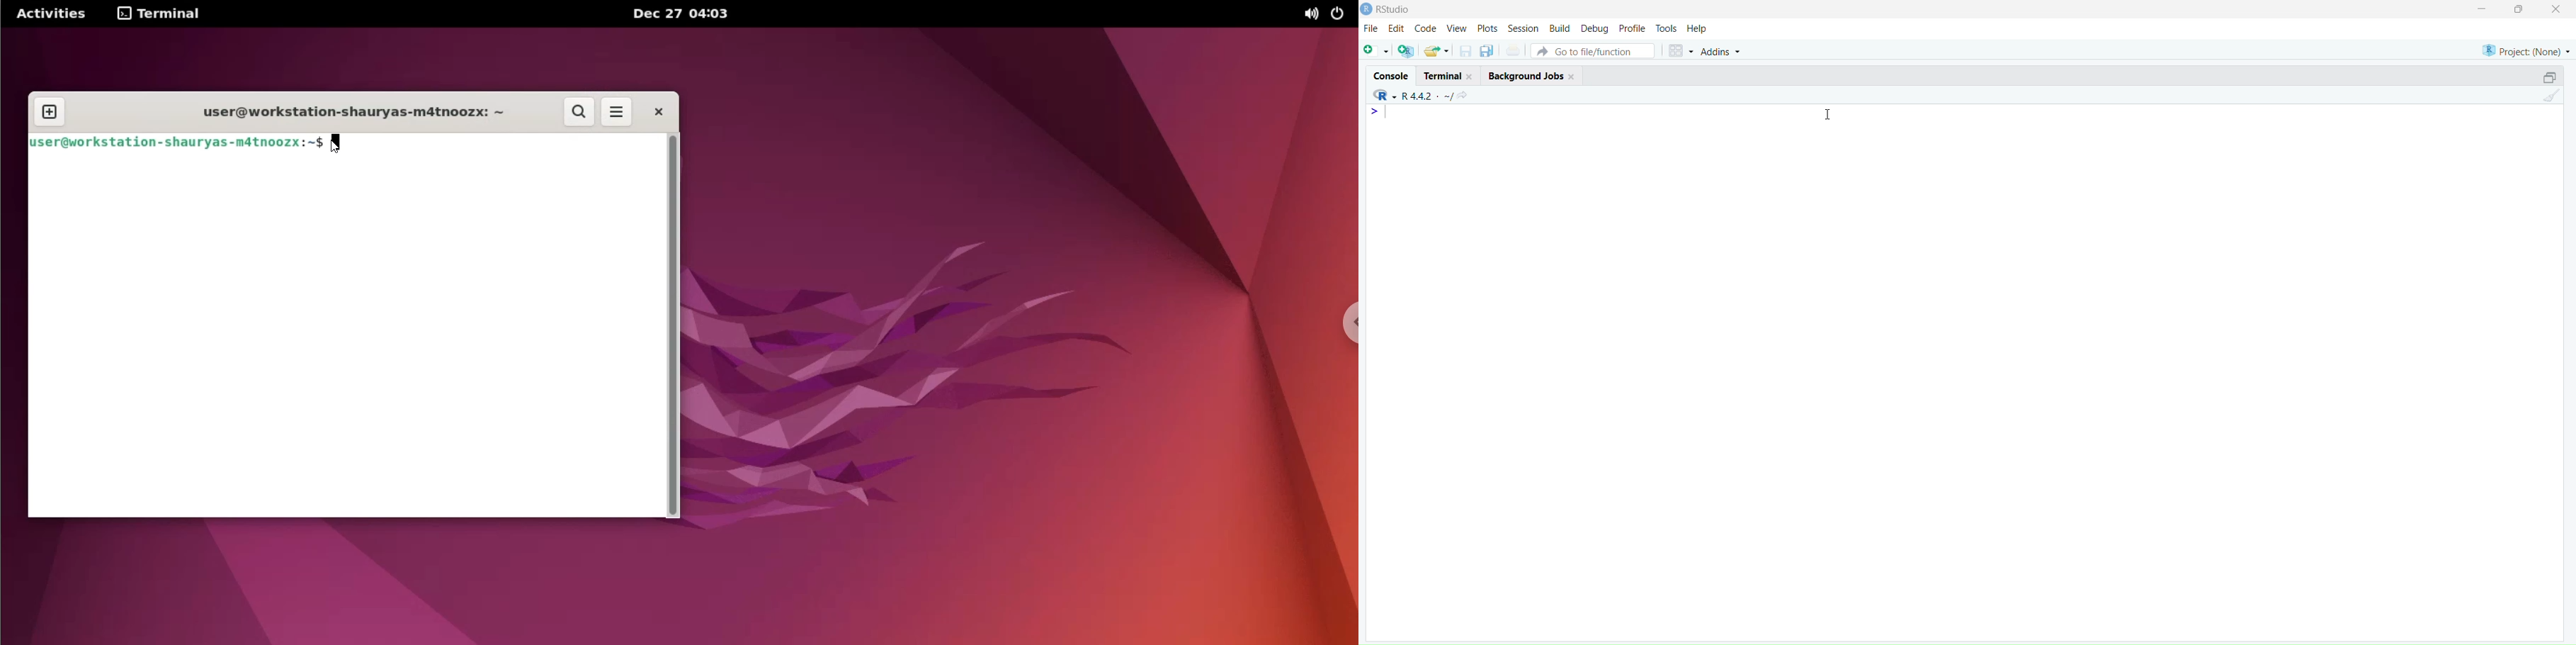  I want to click on close, so click(1471, 77).